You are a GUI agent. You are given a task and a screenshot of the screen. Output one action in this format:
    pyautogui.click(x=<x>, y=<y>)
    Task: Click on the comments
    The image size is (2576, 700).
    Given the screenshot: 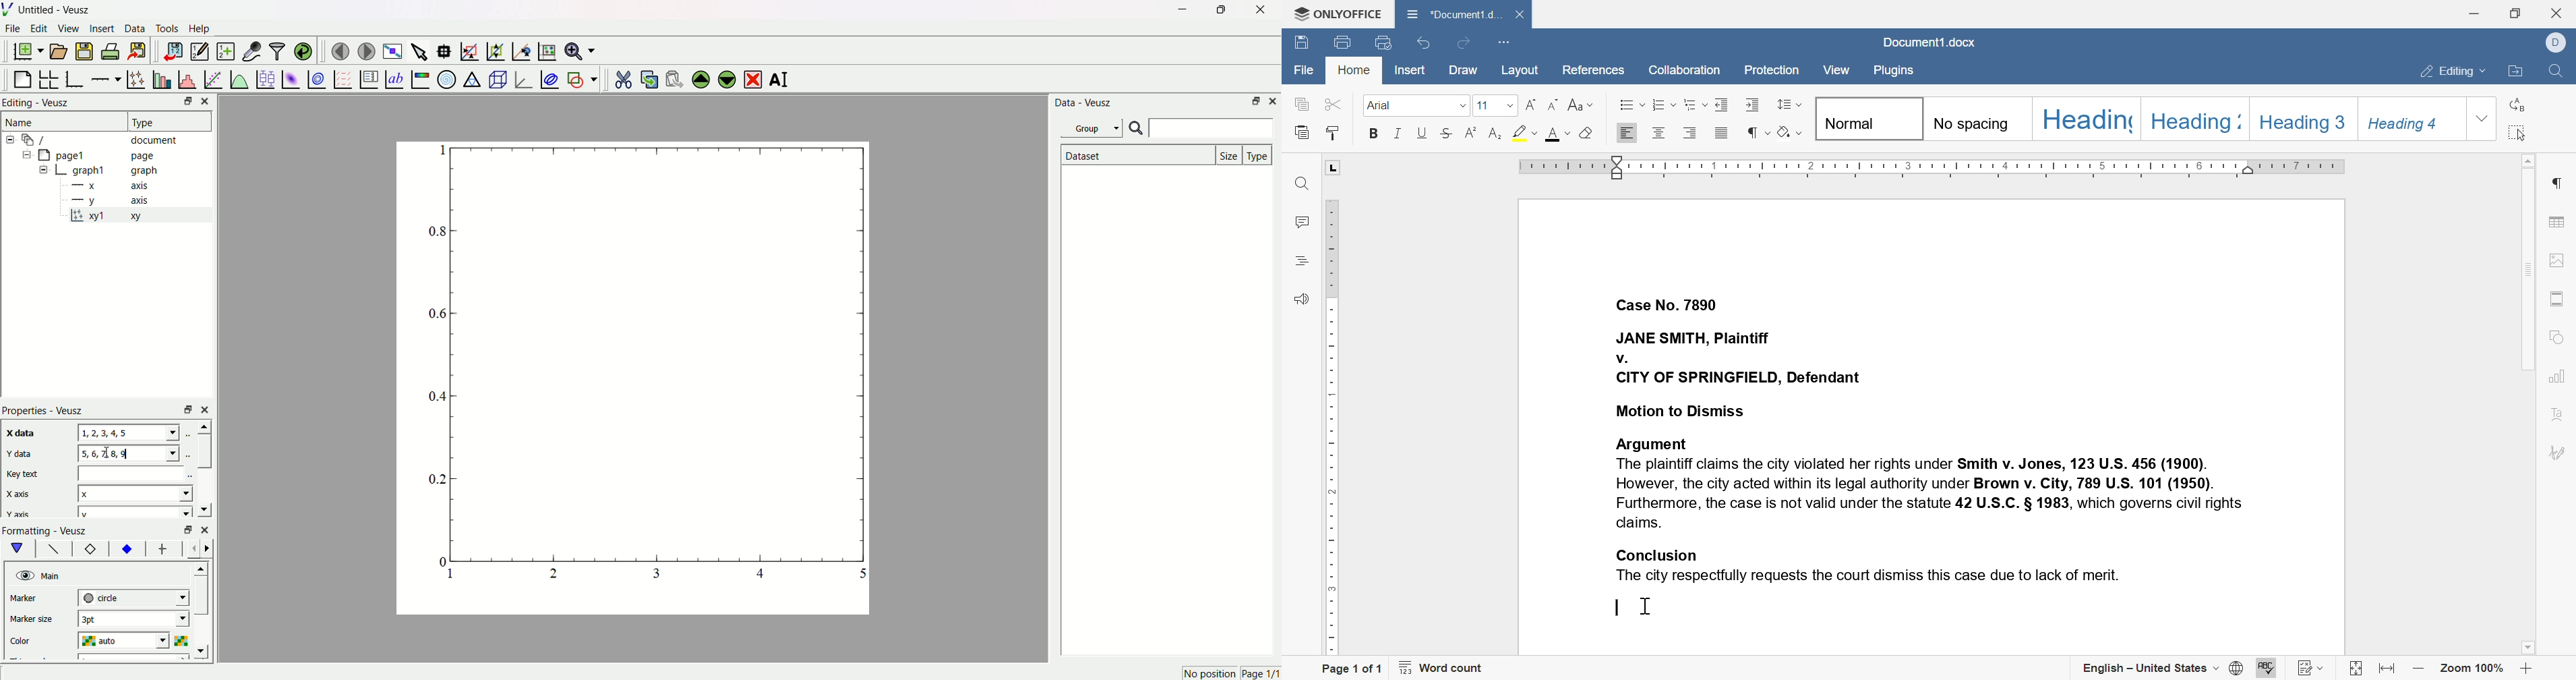 What is the action you would take?
    pyautogui.click(x=1300, y=222)
    